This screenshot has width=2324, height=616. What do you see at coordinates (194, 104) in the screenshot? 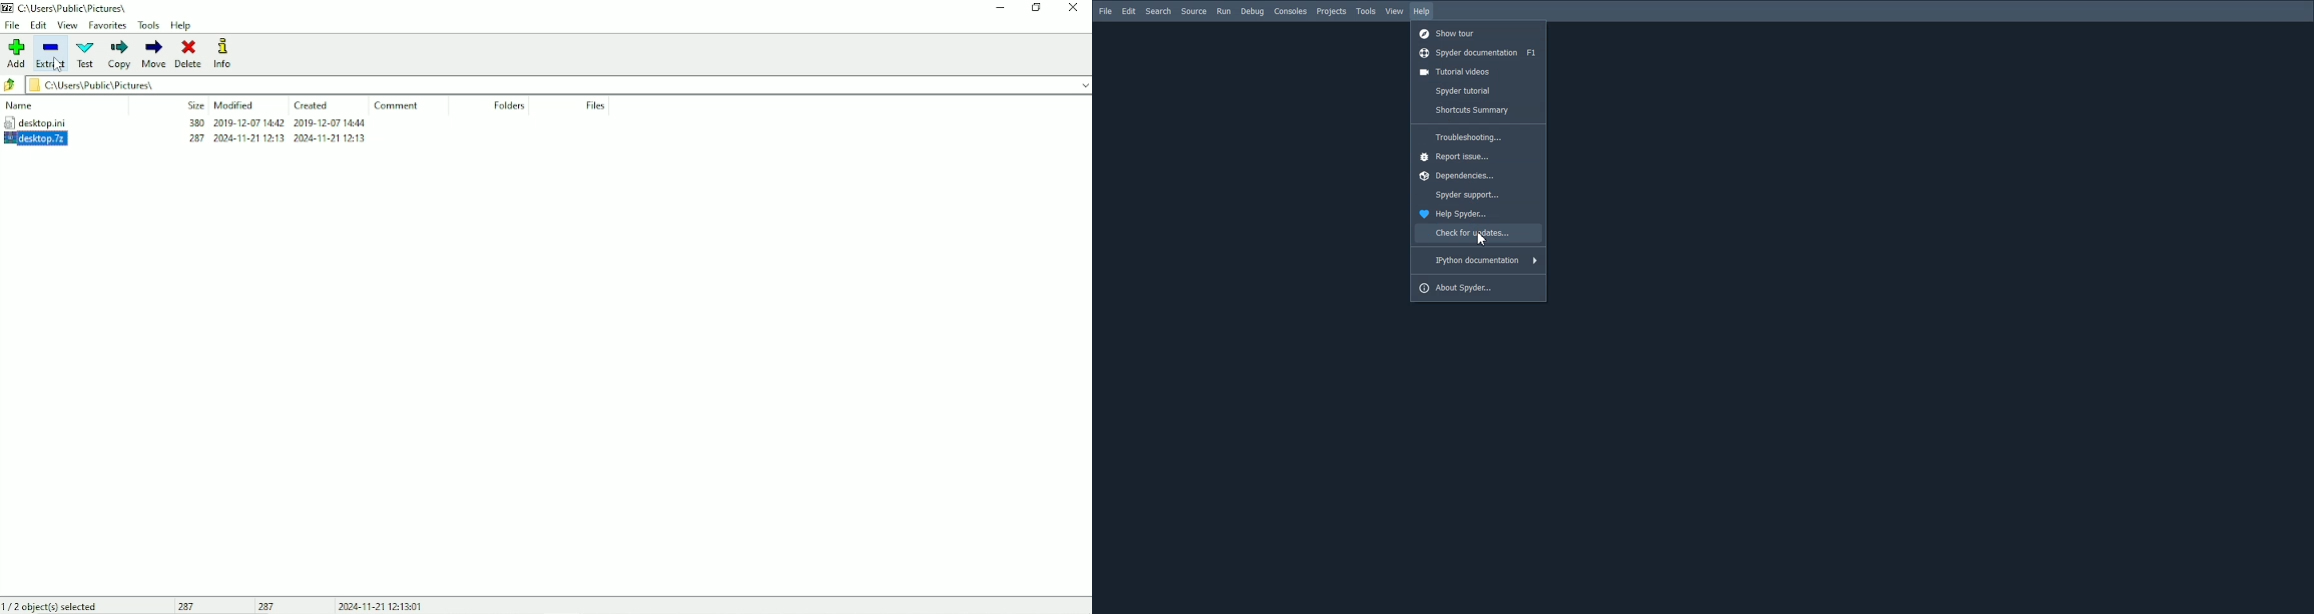
I see `Size` at bounding box center [194, 104].